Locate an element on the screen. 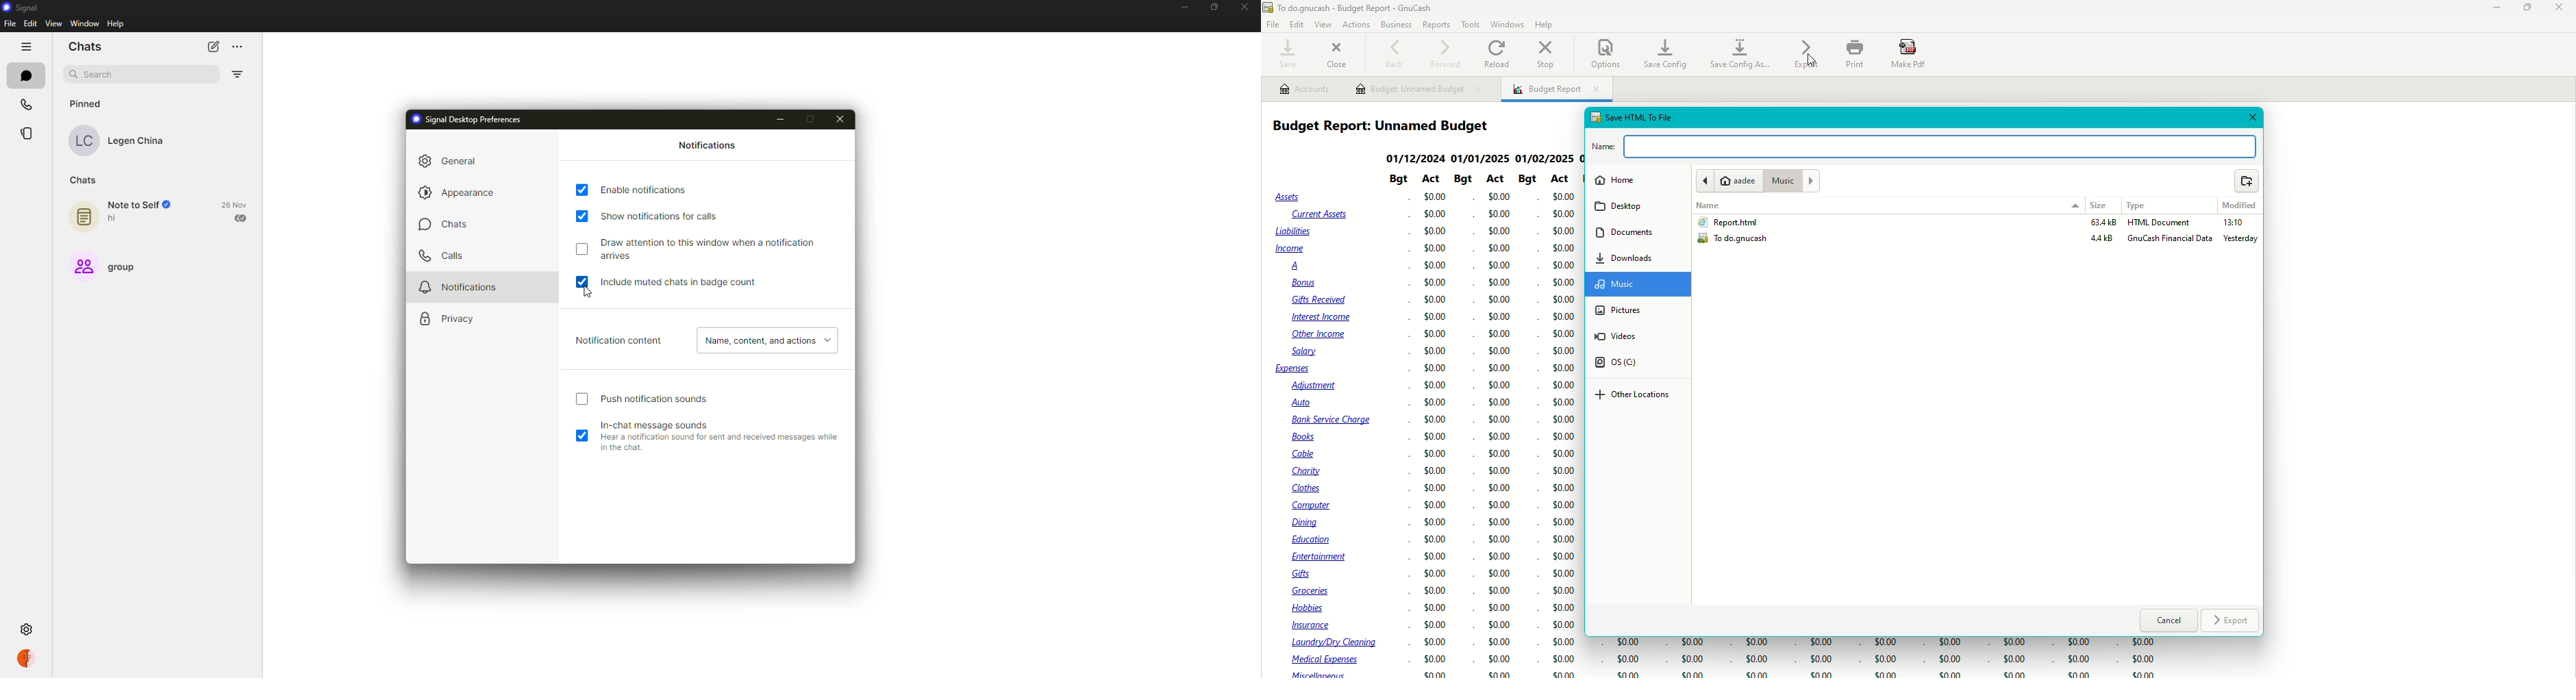 The image size is (2576, 700). Values is located at coordinates (1495, 435).